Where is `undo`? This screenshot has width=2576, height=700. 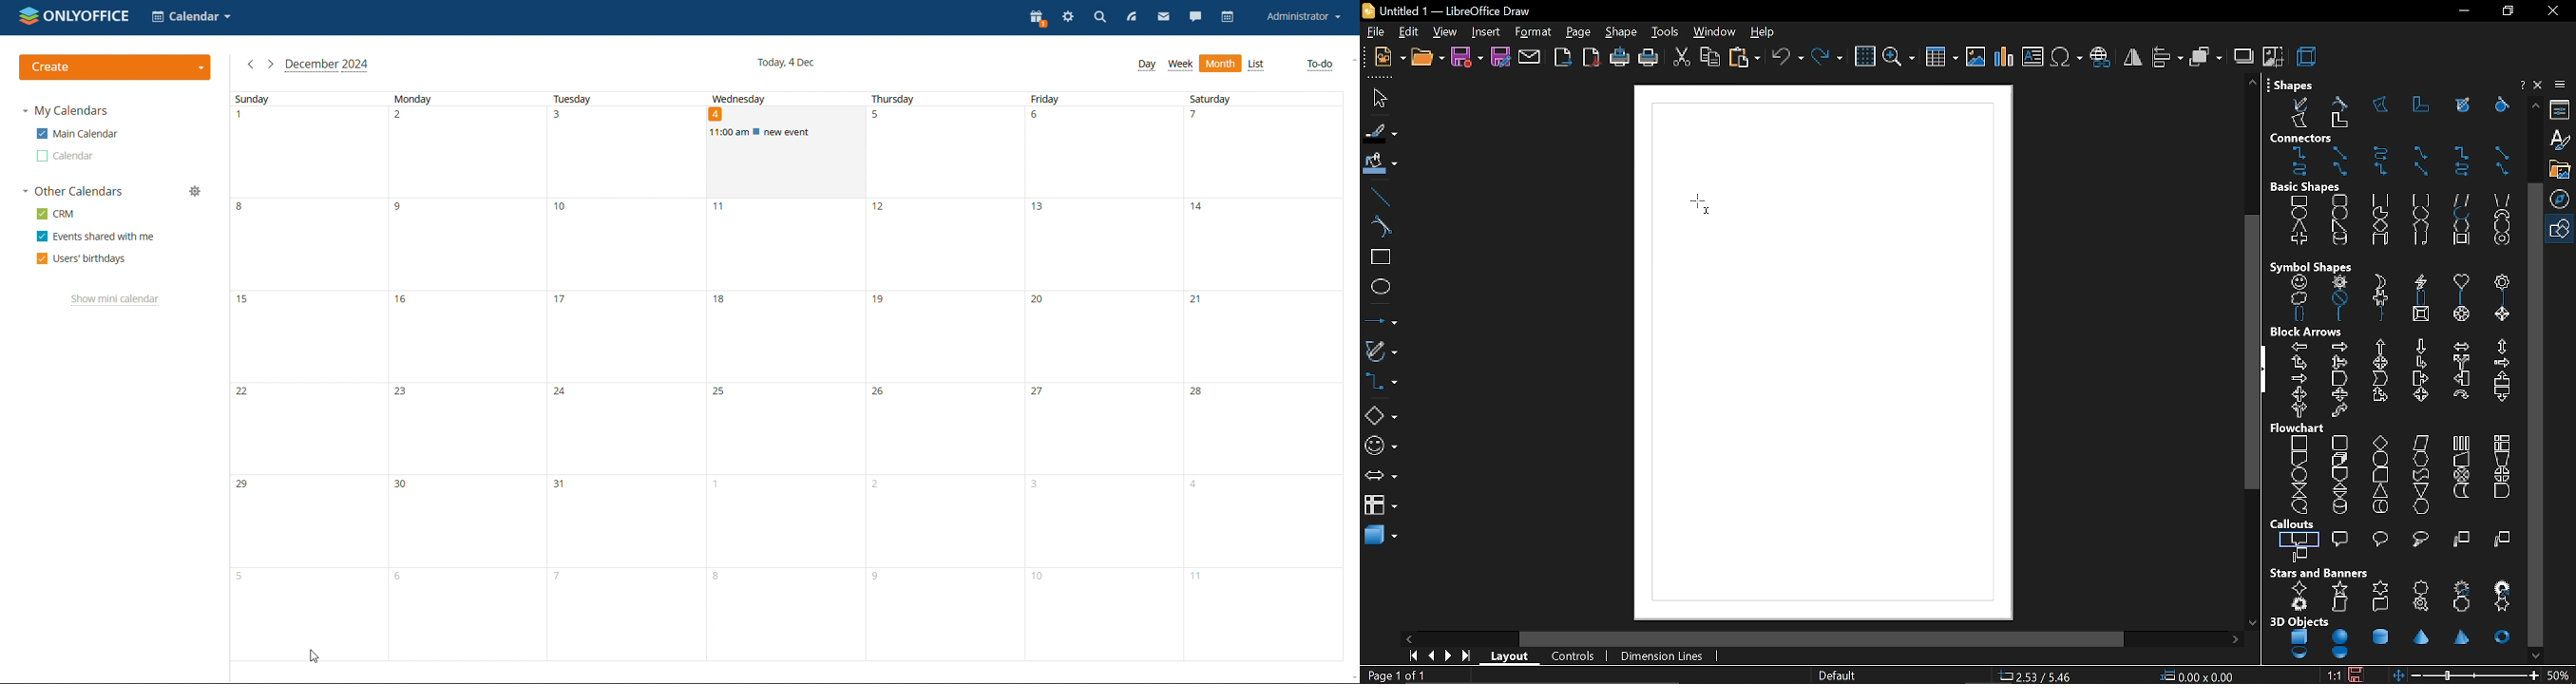
undo is located at coordinates (1787, 58).